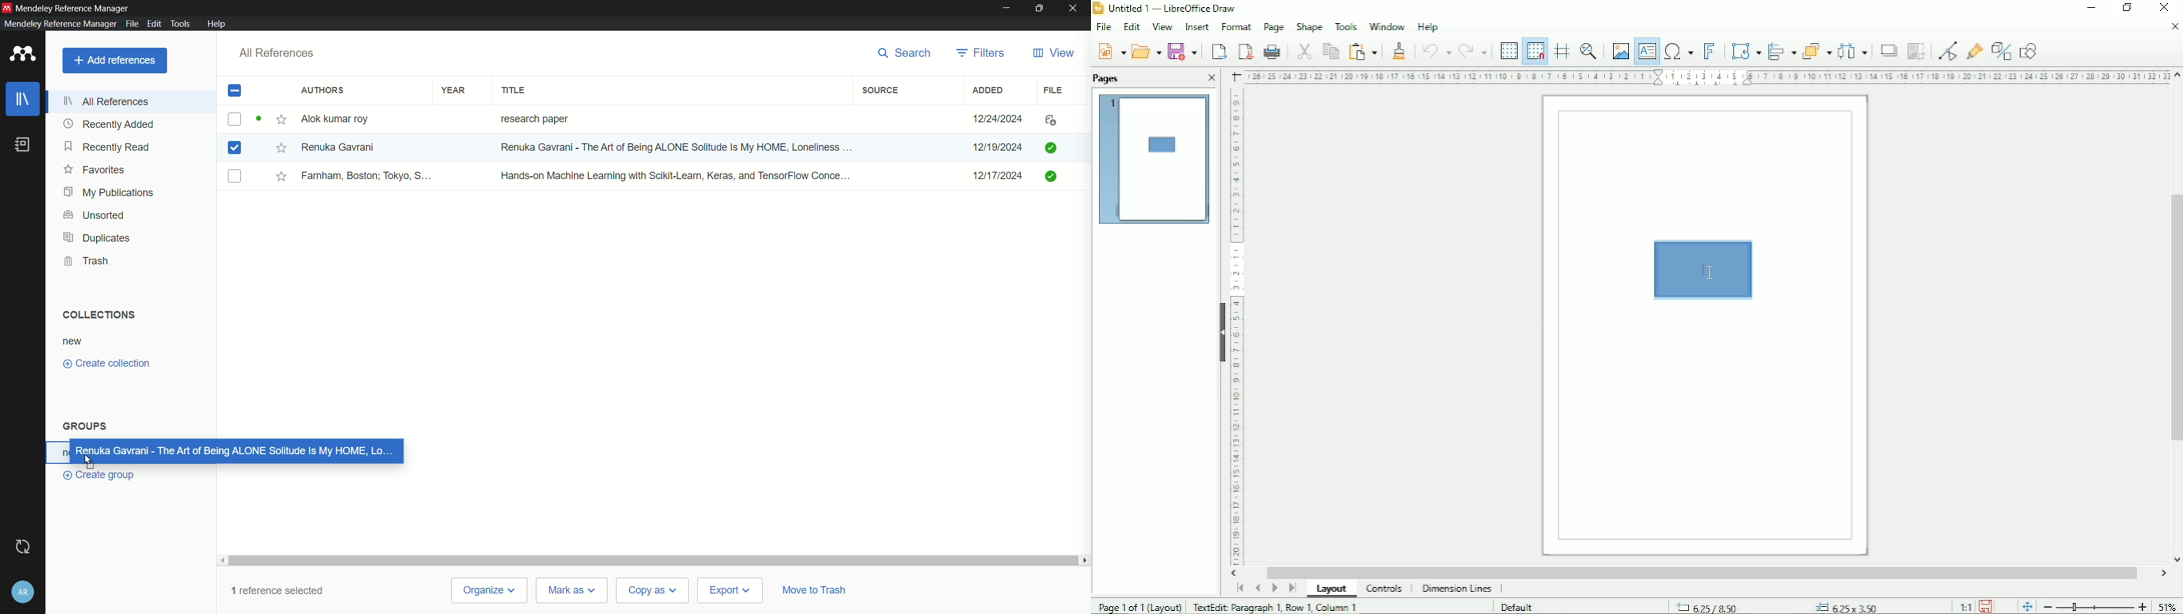 The image size is (2184, 616). What do you see at coordinates (1435, 49) in the screenshot?
I see `Undo` at bounding box center [1435, 49].